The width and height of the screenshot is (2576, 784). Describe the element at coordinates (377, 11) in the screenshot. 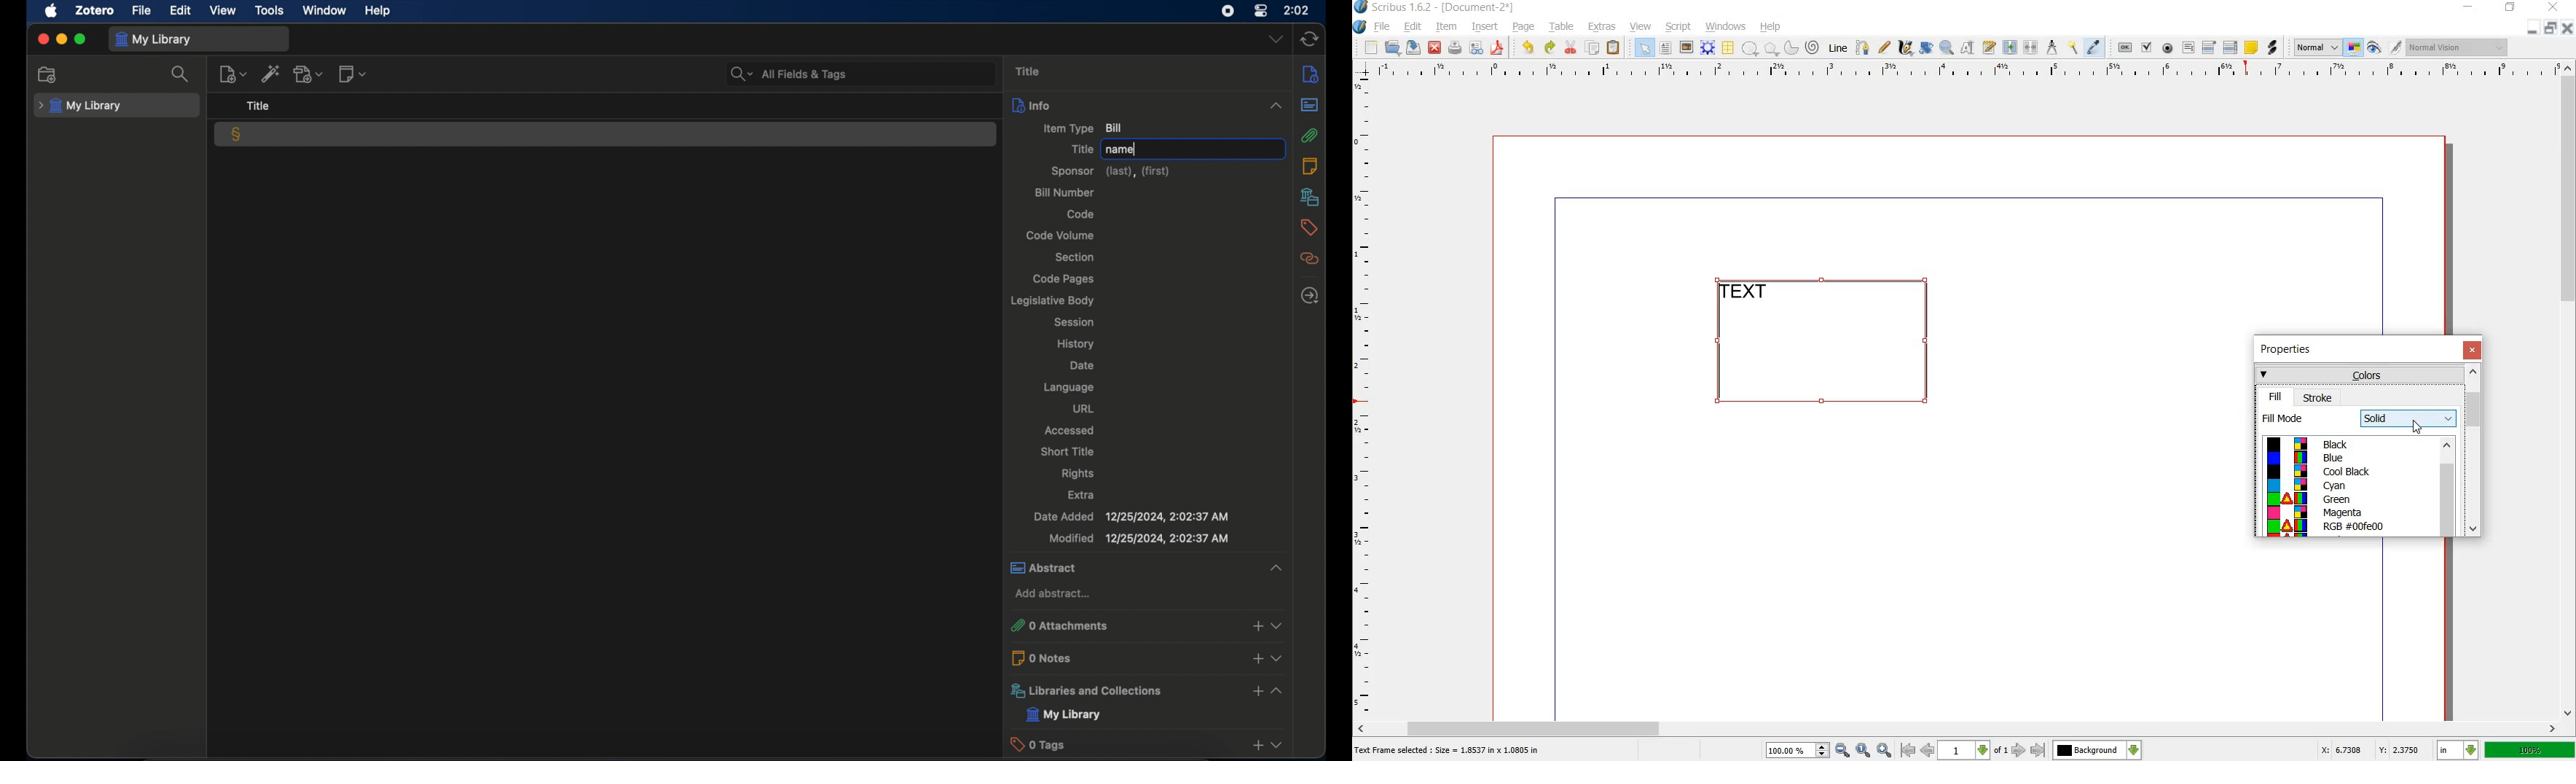

I see `help` at that location.